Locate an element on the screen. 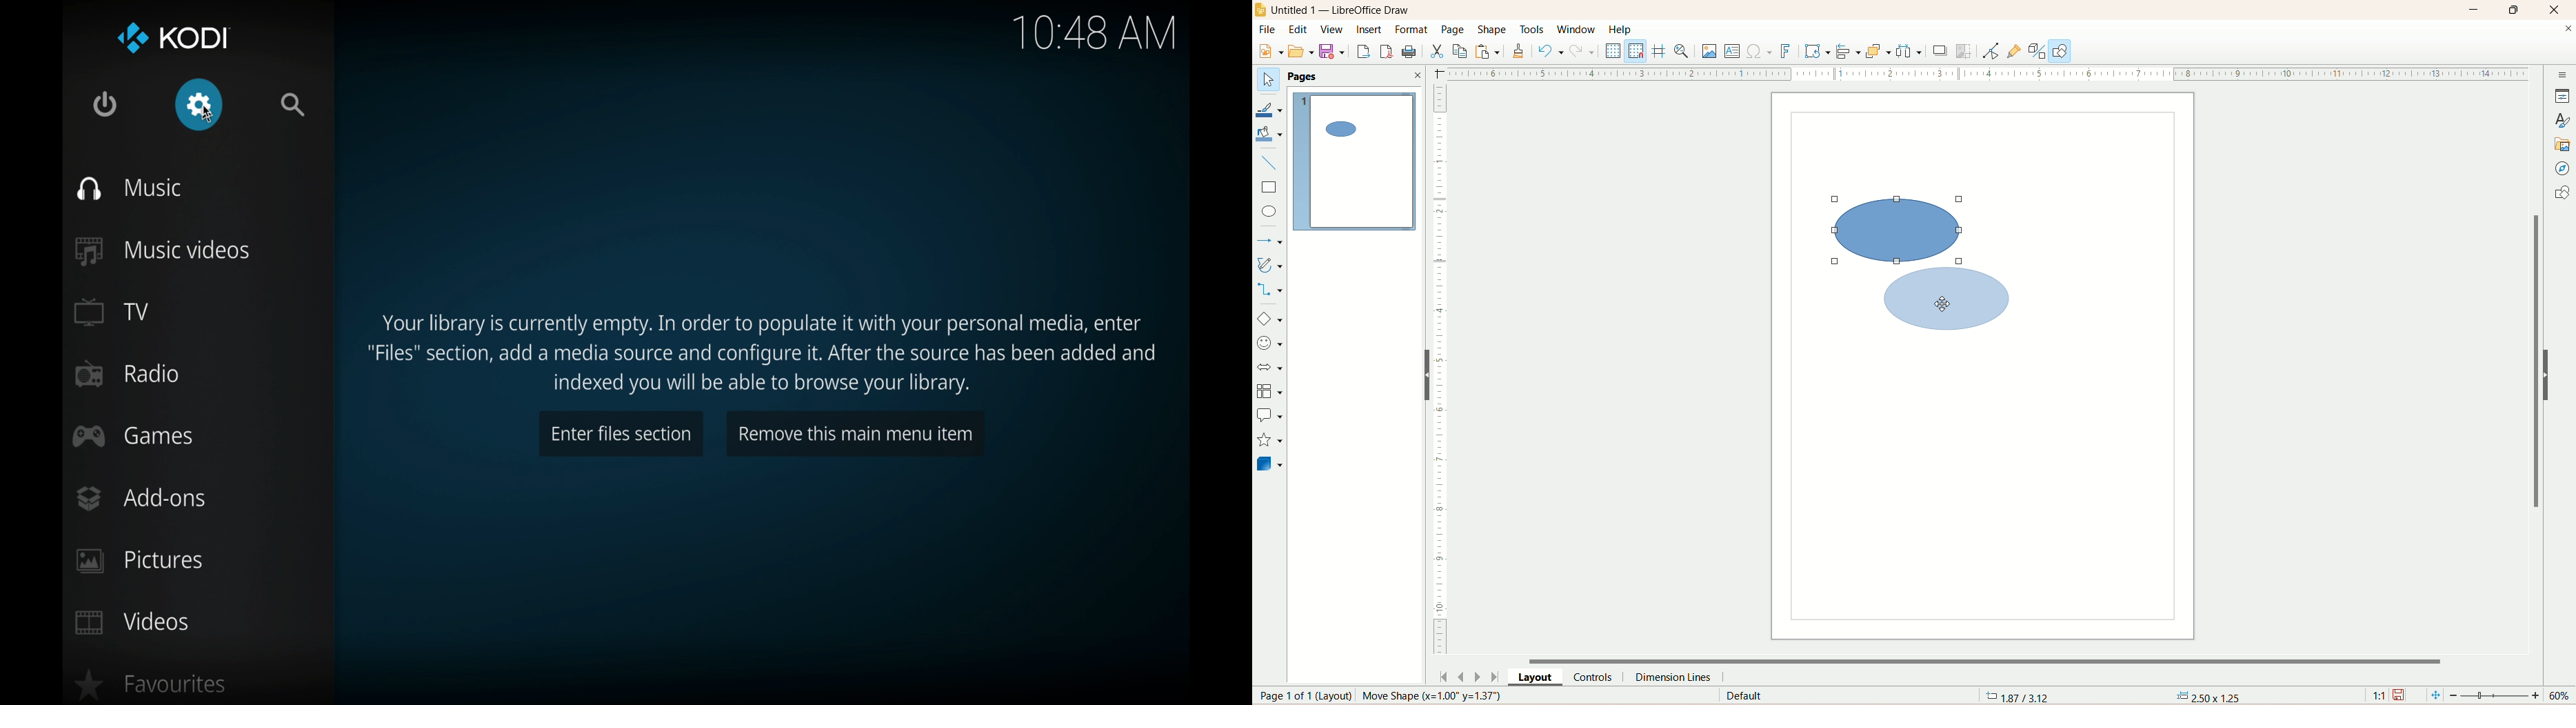  cursor is located at coordinates (209, 114).